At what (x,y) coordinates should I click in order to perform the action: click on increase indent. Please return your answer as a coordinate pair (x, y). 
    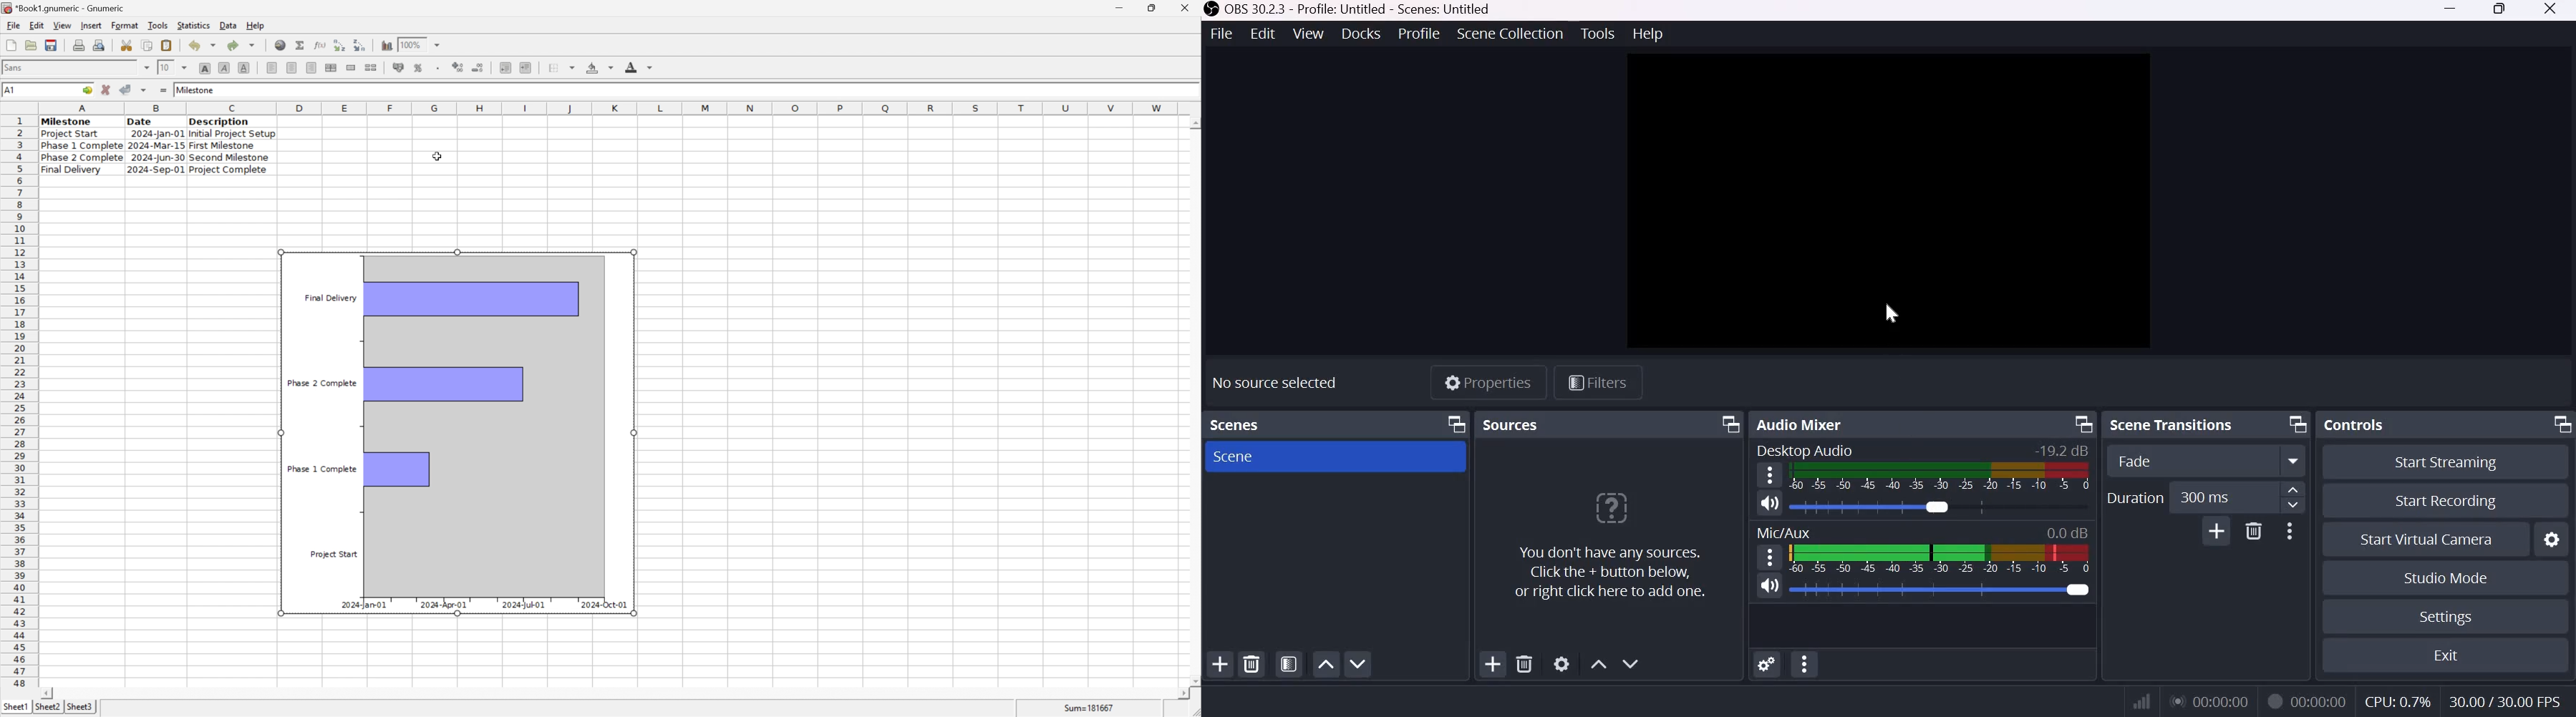
    Looking at the image, I should click on (528, 68).